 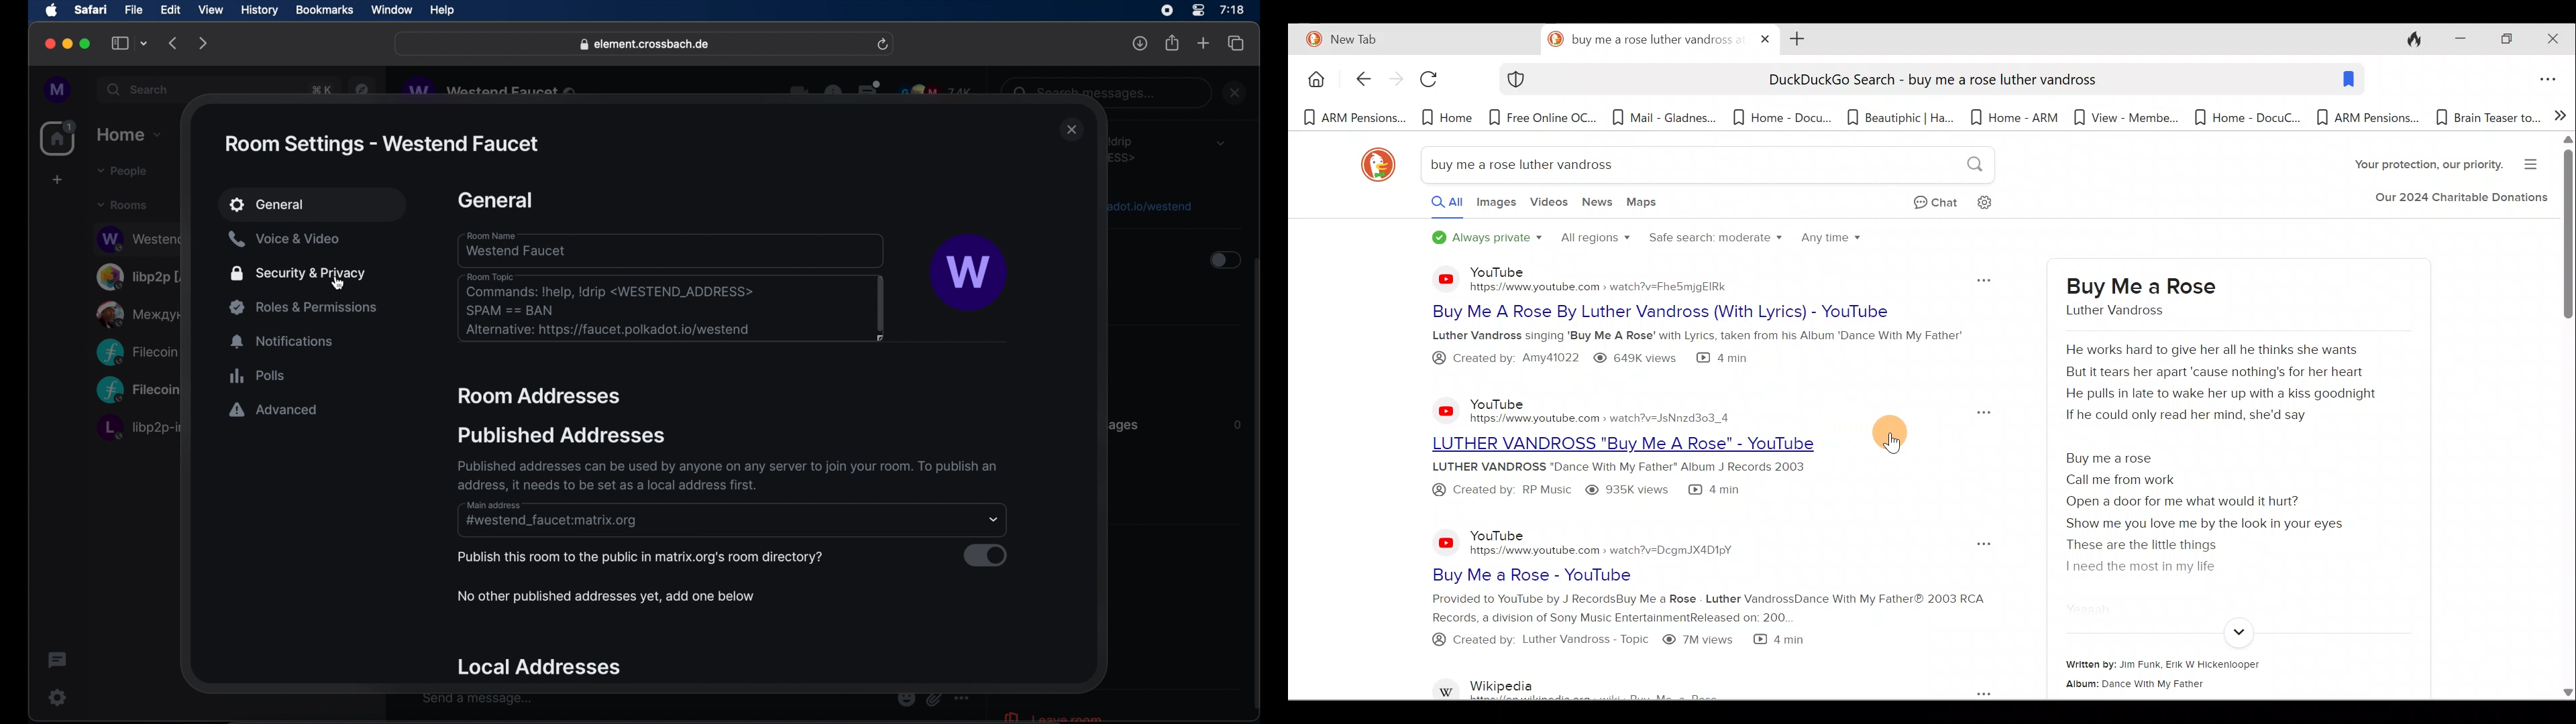 What do you see at coordinates (144, 43) in the screenshot?
I see `tab group picker` at bounding box center [144, 43].